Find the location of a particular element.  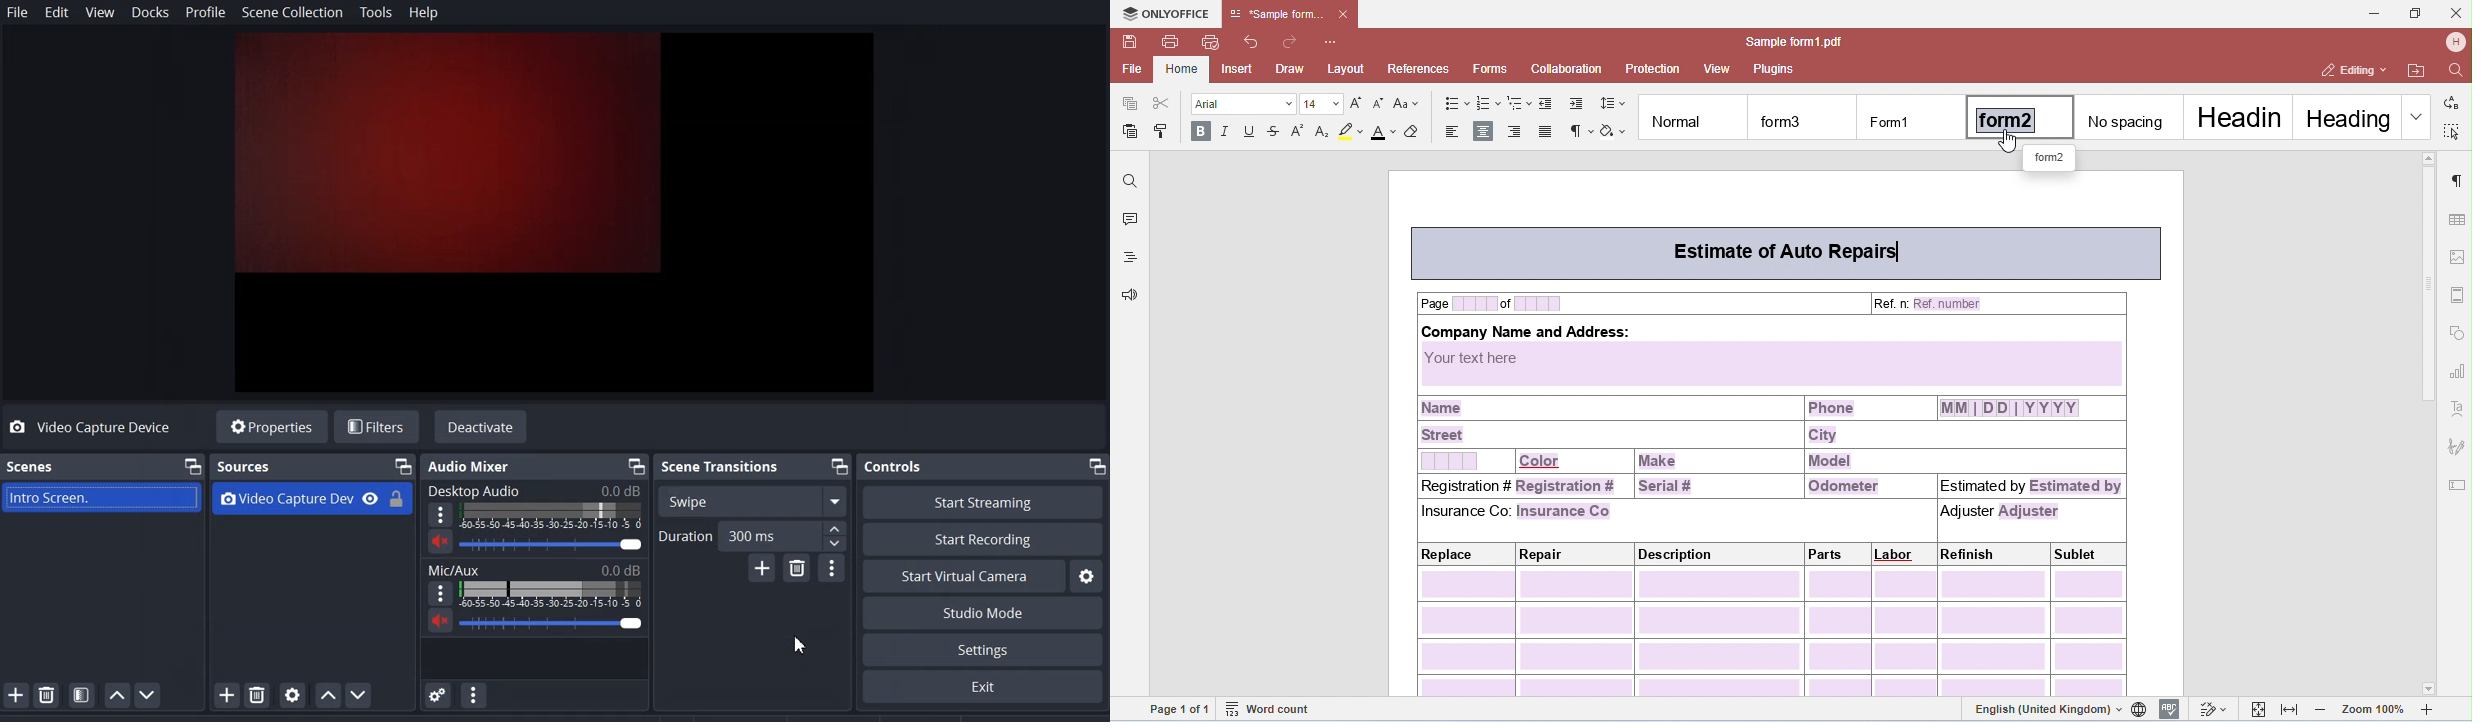

Desktop Audio is located at coordinates (476, 490).